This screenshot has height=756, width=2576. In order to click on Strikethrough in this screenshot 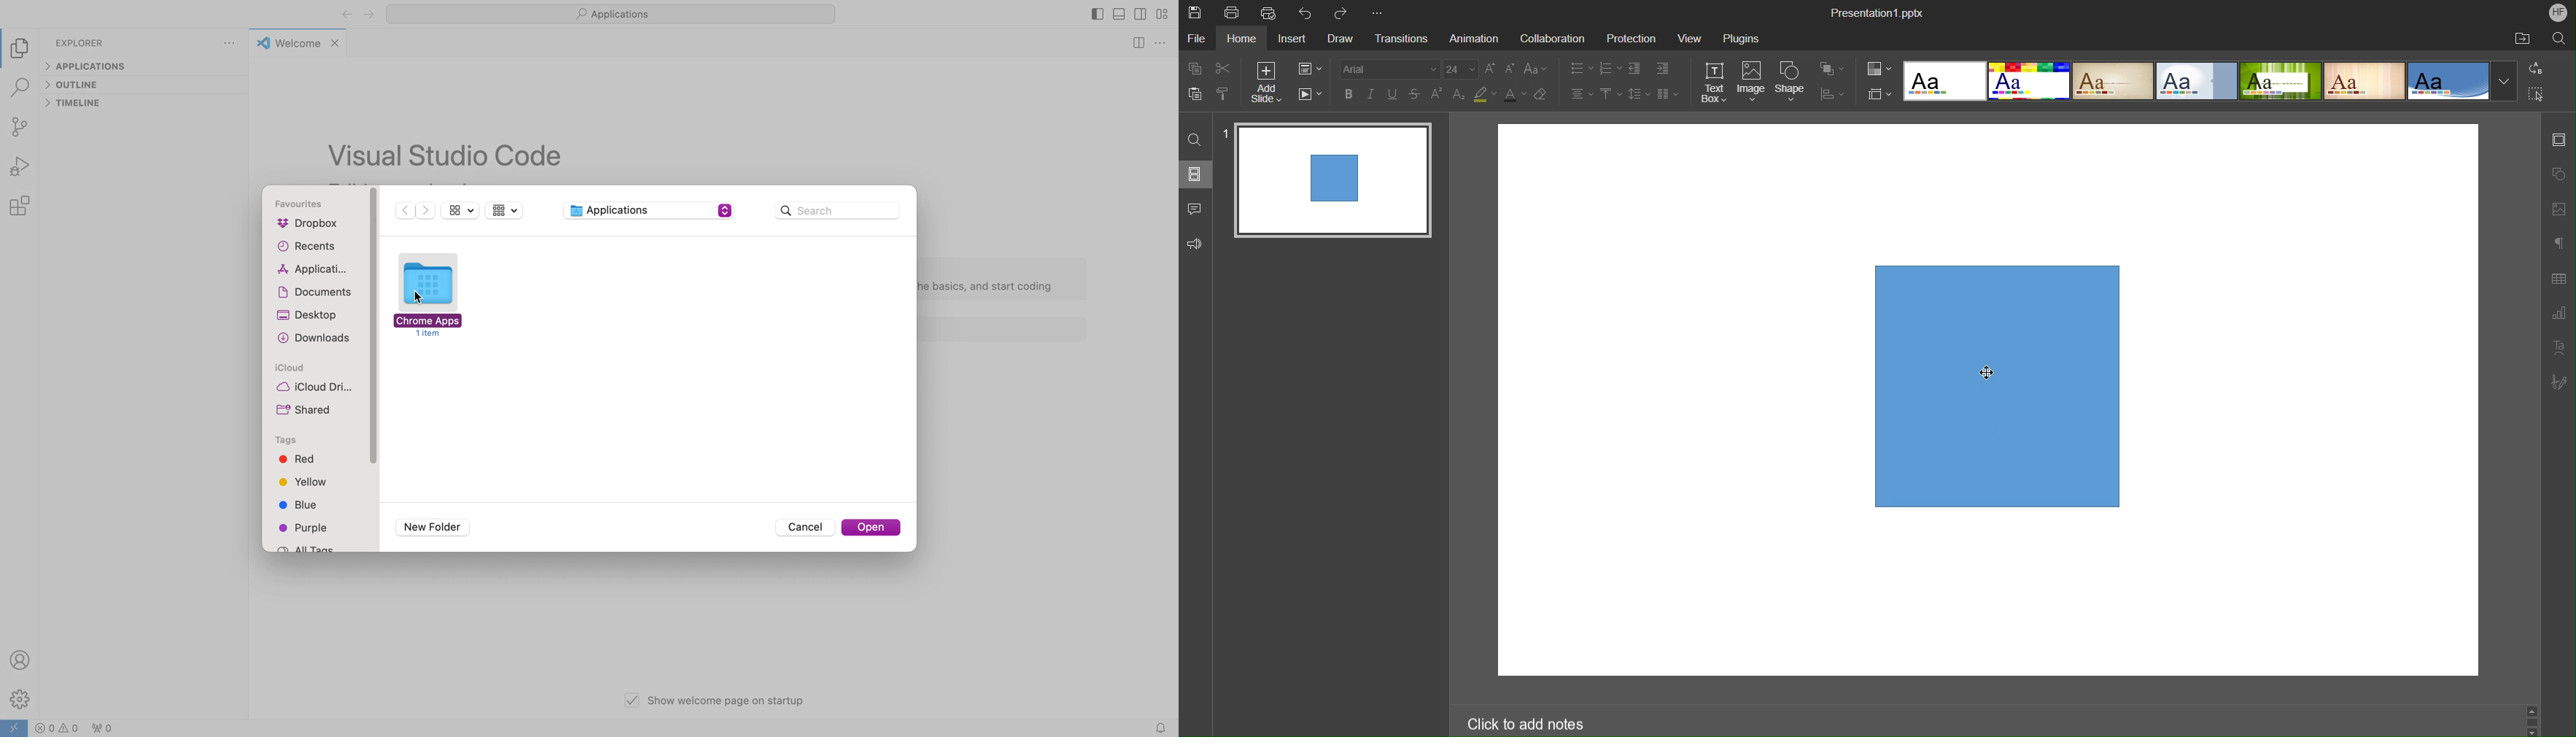, I will do `click(1415, 95)`.